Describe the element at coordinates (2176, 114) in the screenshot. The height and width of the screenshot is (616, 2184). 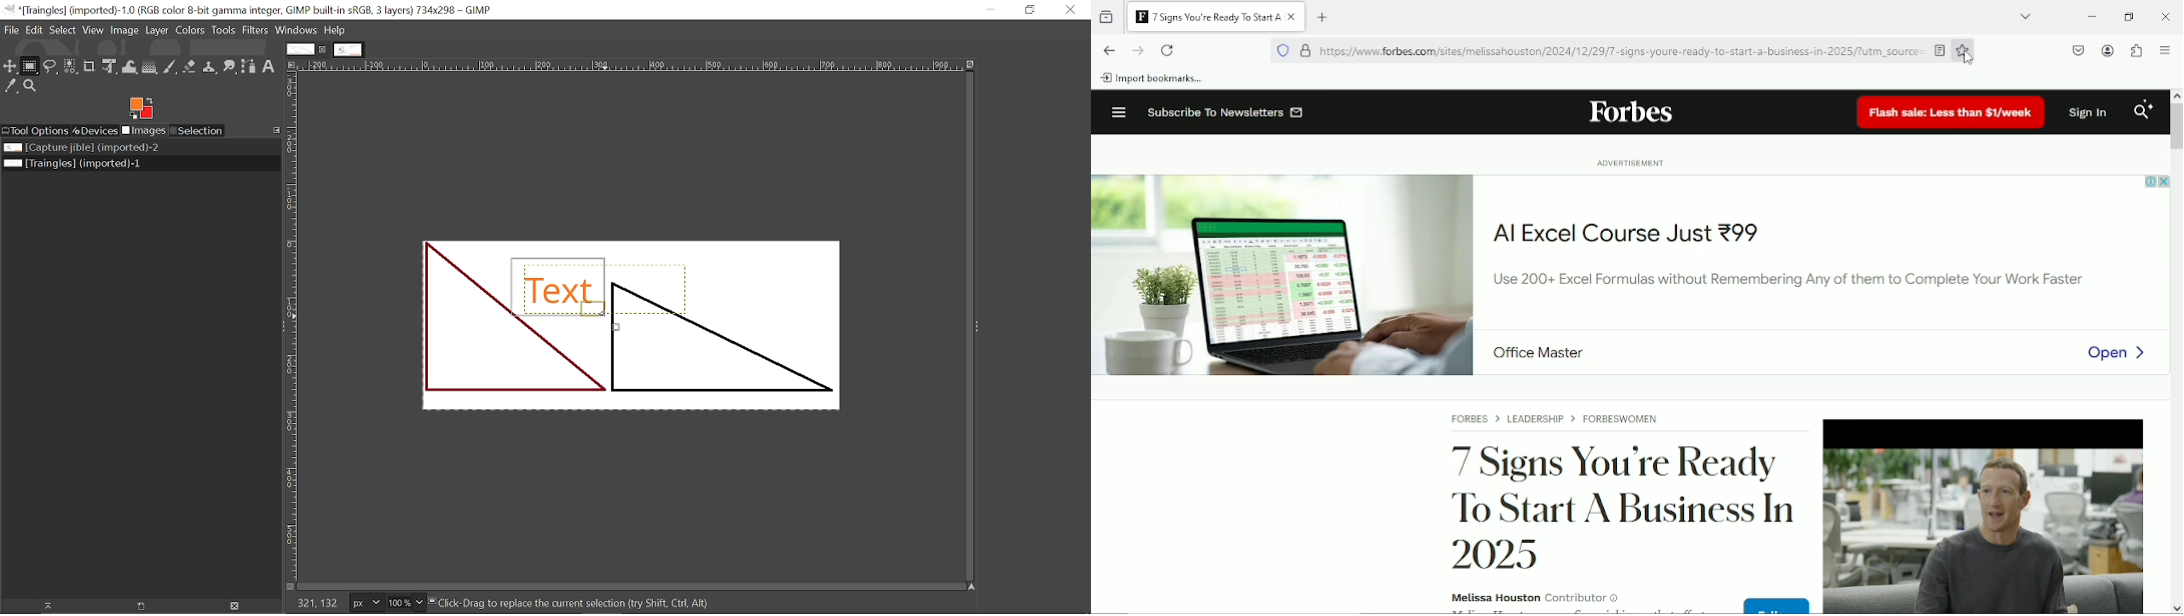
I see `Vertical scrollbar` at that location.